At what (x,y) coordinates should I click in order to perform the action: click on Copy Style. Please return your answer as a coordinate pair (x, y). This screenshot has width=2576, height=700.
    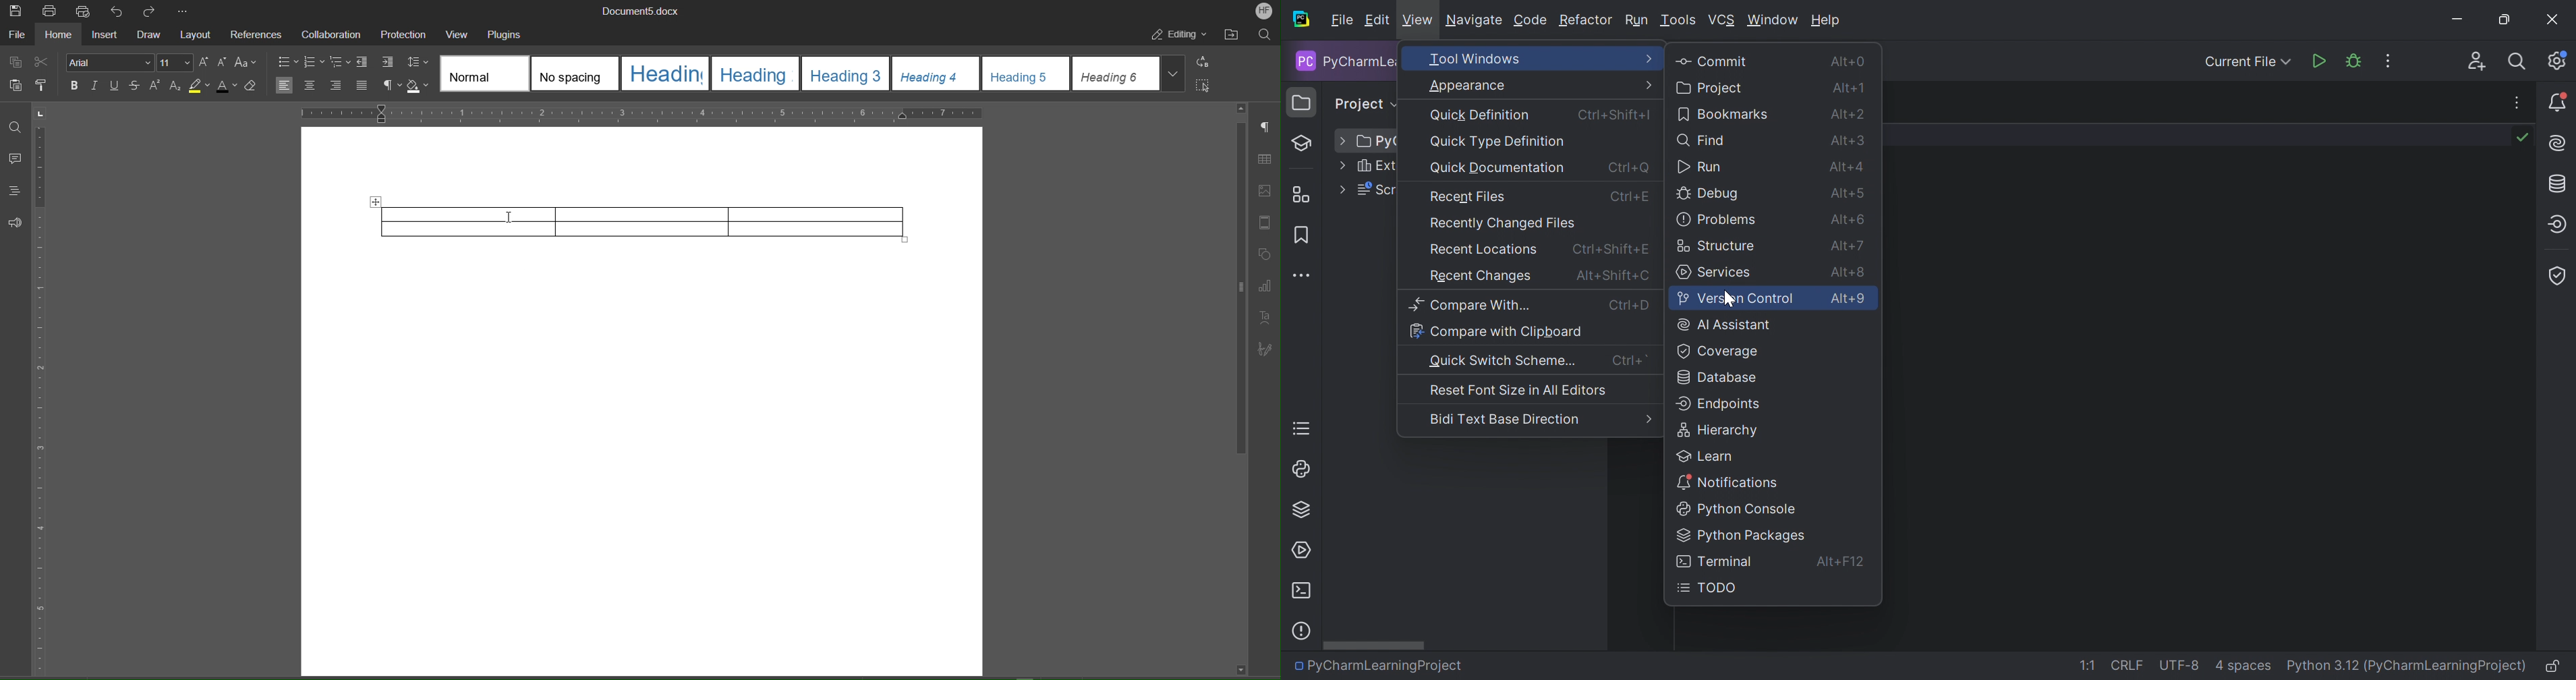
    Looking at the image, I should click on (45, 87).